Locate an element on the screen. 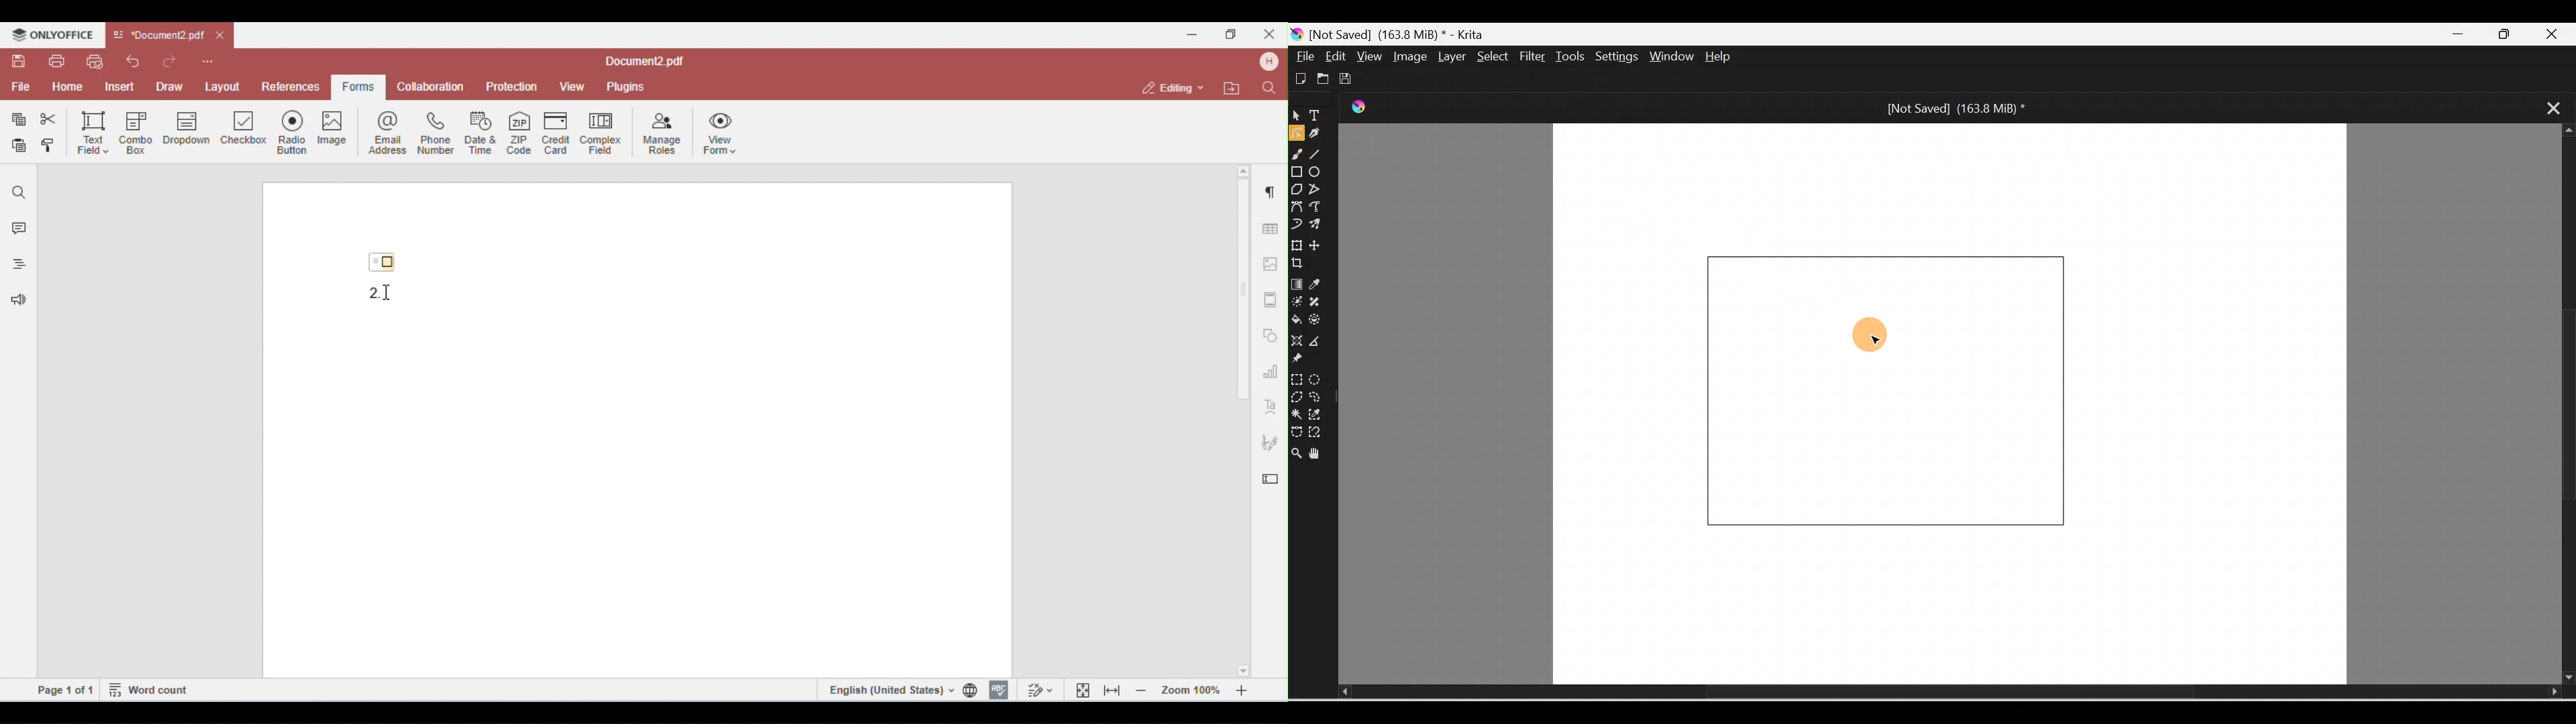 This screenshot has width=2576, height=728. Assistant tool is located at coordinates (1296, 341).